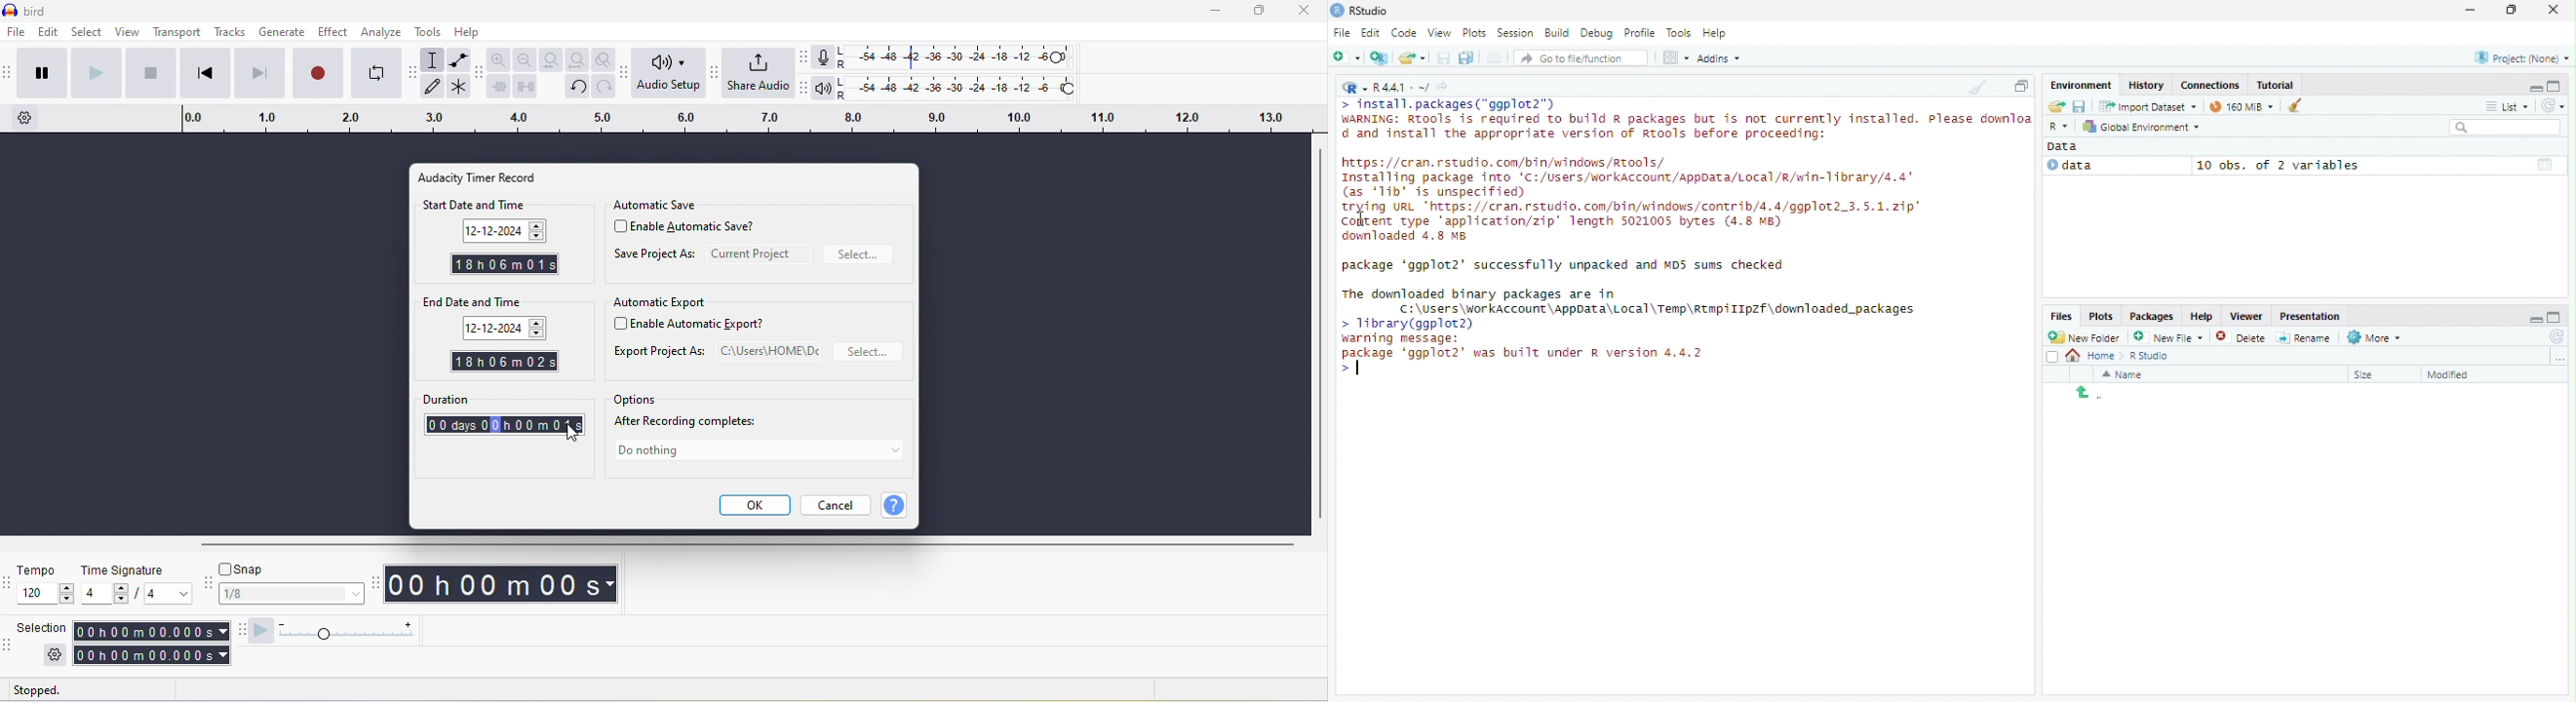 The width and height of the screenshot is (2576, 728). Describe the element at coordinates (626, 73) in the screenshot. I see `audacity audio setup toolbar` at that location.